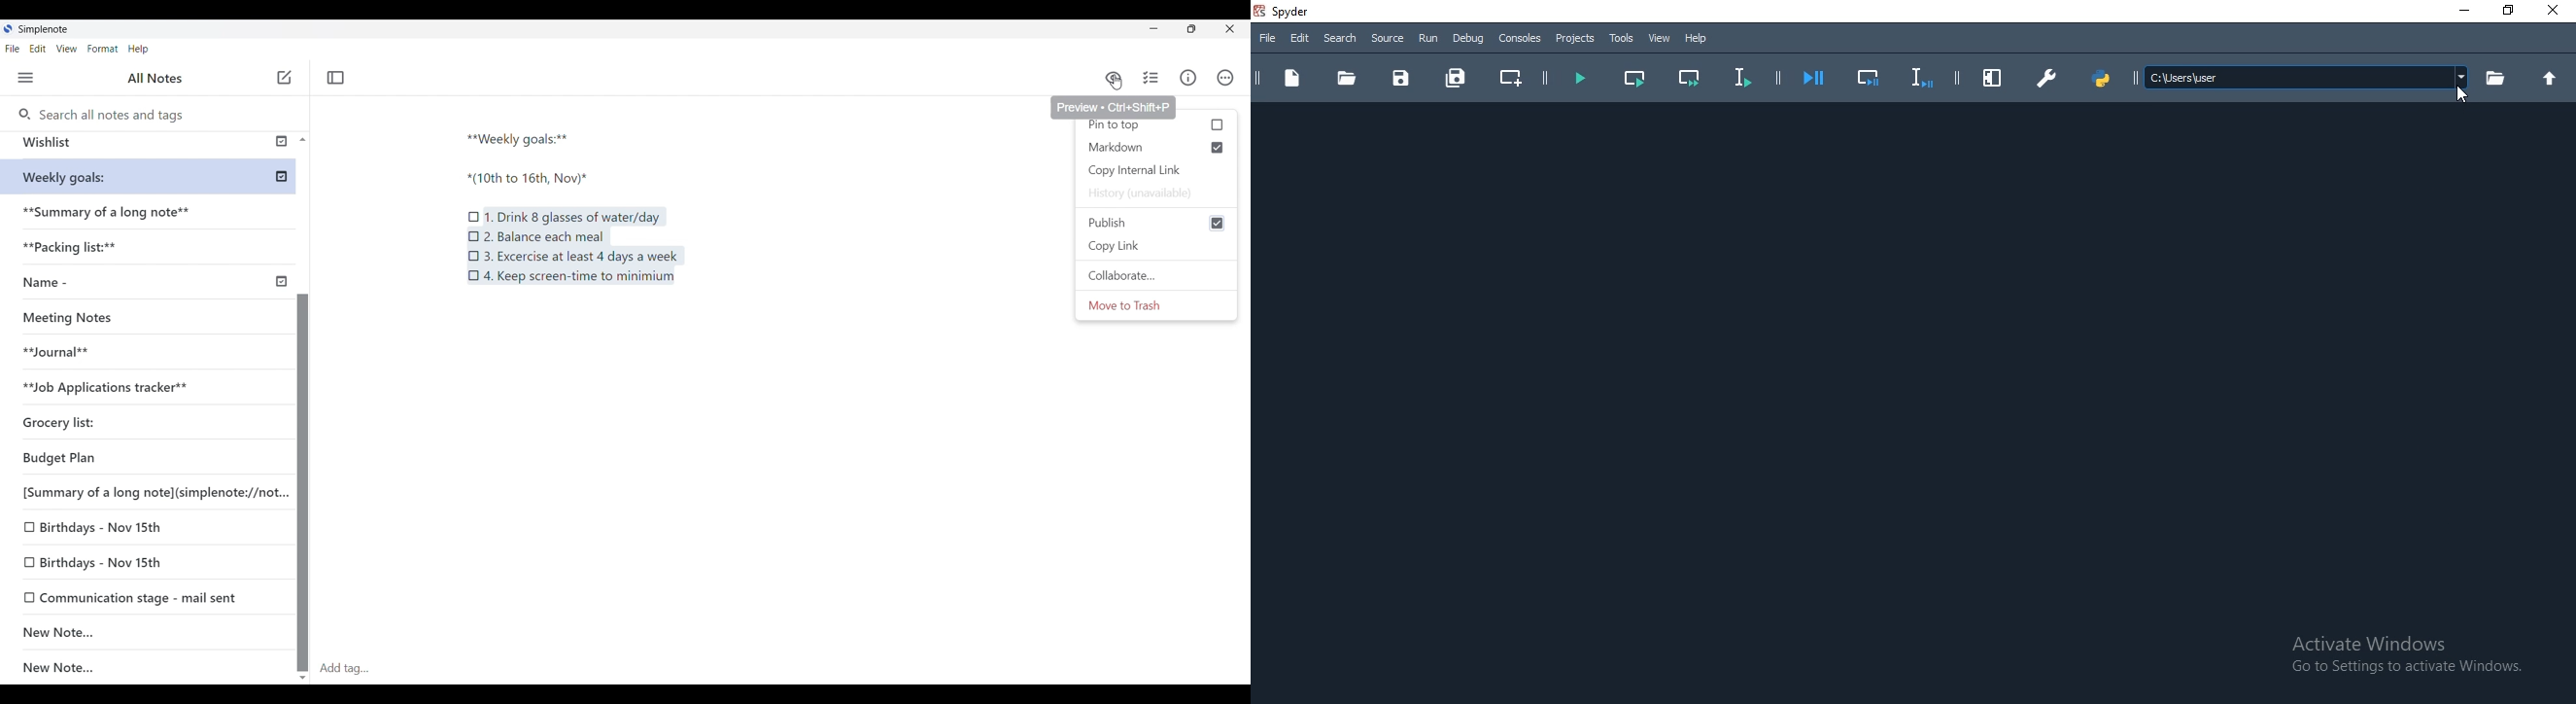 This screenshot has width=2576, height=728. What do you see at coordinates (1623, 39) in the screenshot?
I see `Tools` at bounding box center [1623, 39].